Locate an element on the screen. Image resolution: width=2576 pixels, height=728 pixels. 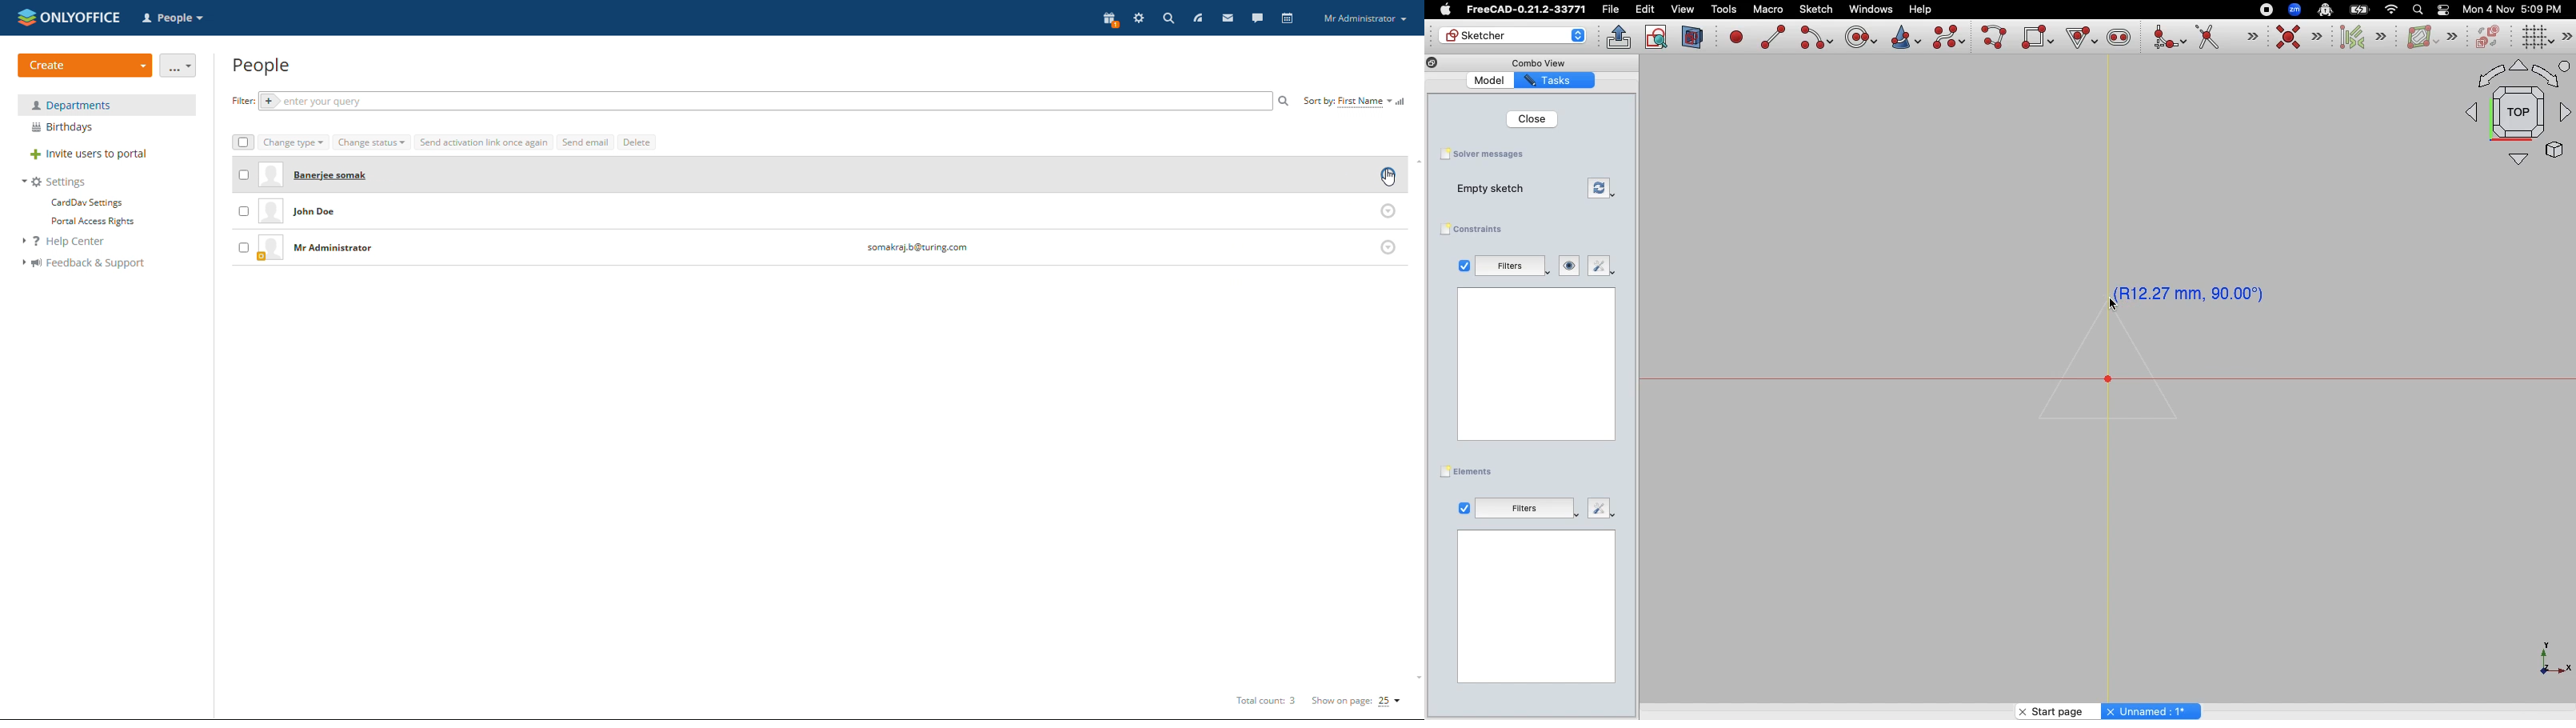
Blank page is located at coordinates (1536, 363).